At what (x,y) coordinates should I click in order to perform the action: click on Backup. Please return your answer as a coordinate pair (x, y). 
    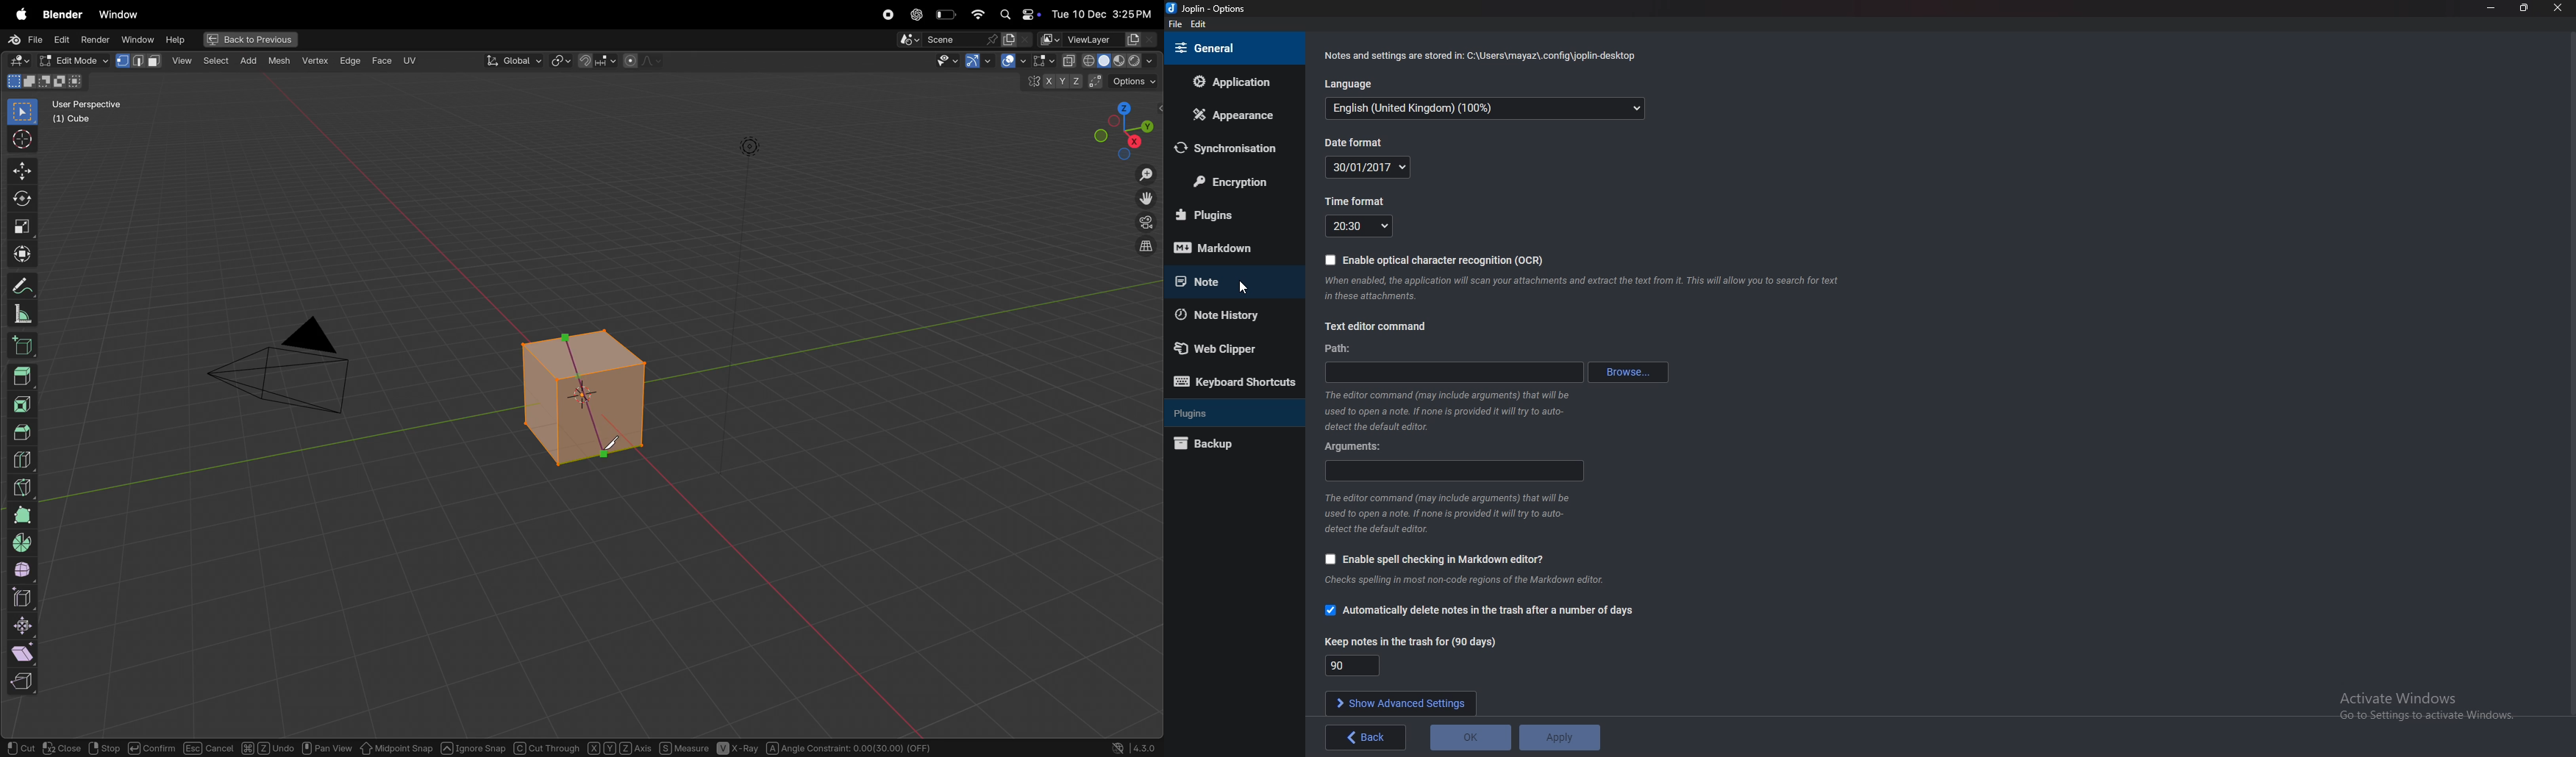
    Looking at the image, I should click on (1225, 444).